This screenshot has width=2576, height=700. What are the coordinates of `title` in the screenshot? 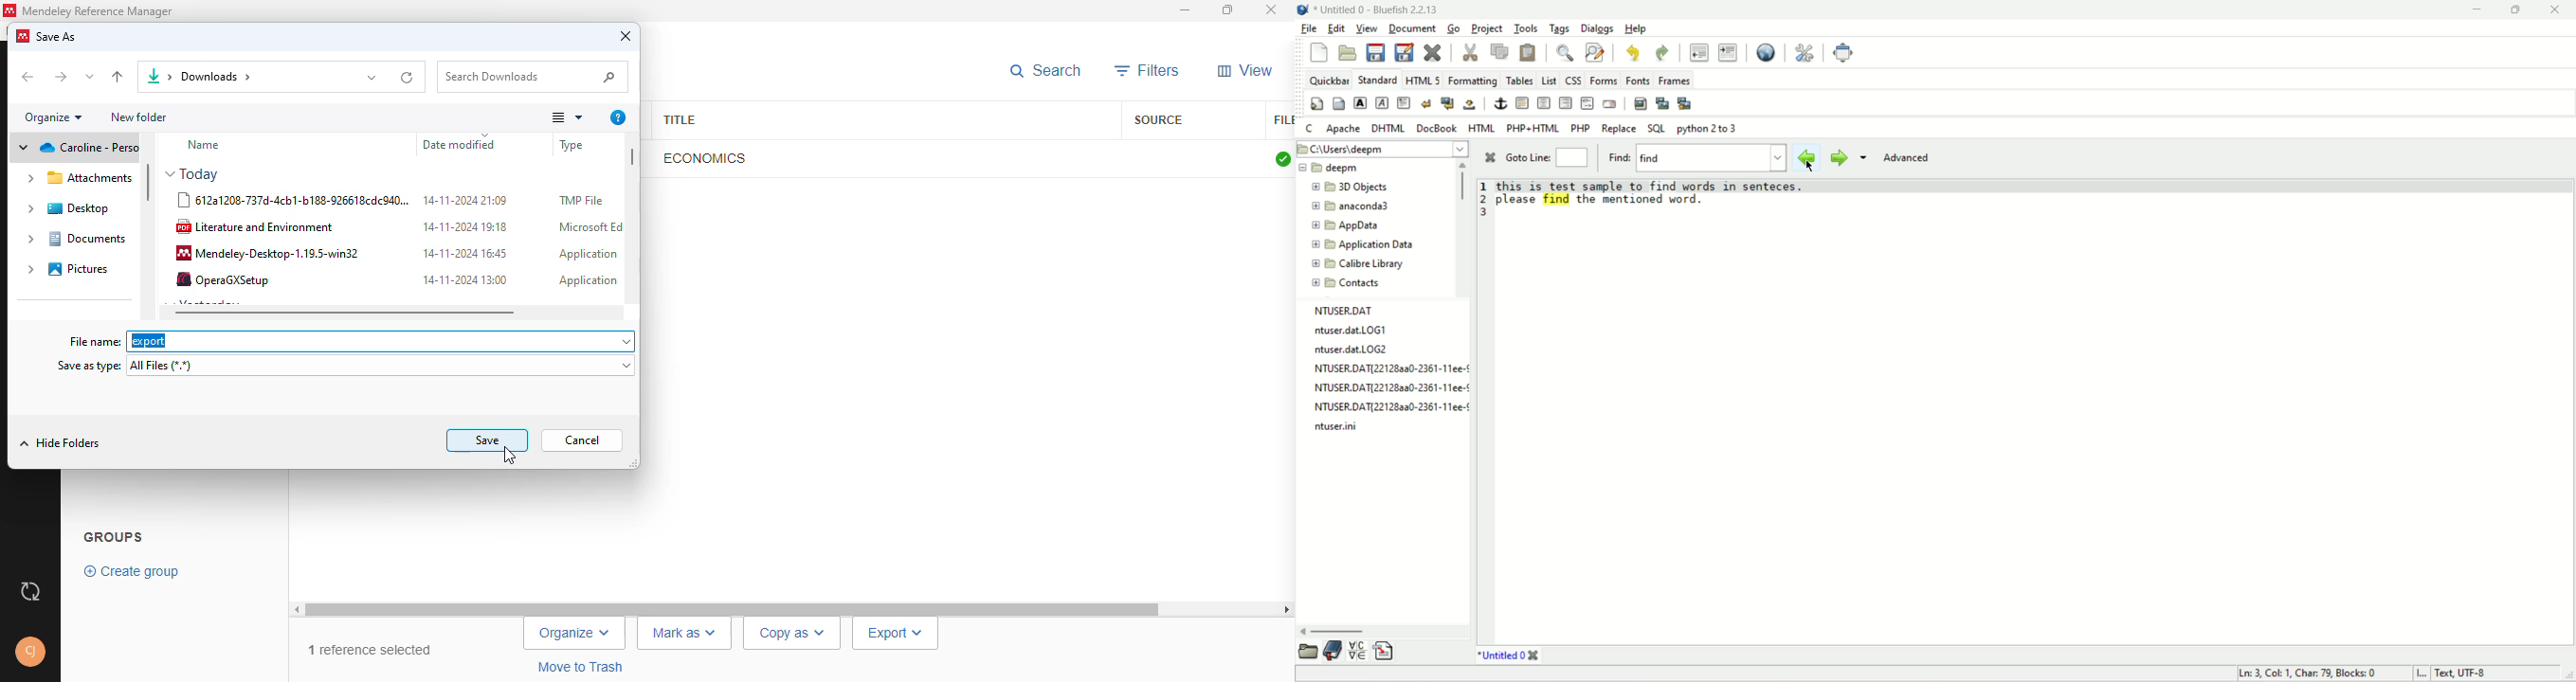 It's located at (678, 119).